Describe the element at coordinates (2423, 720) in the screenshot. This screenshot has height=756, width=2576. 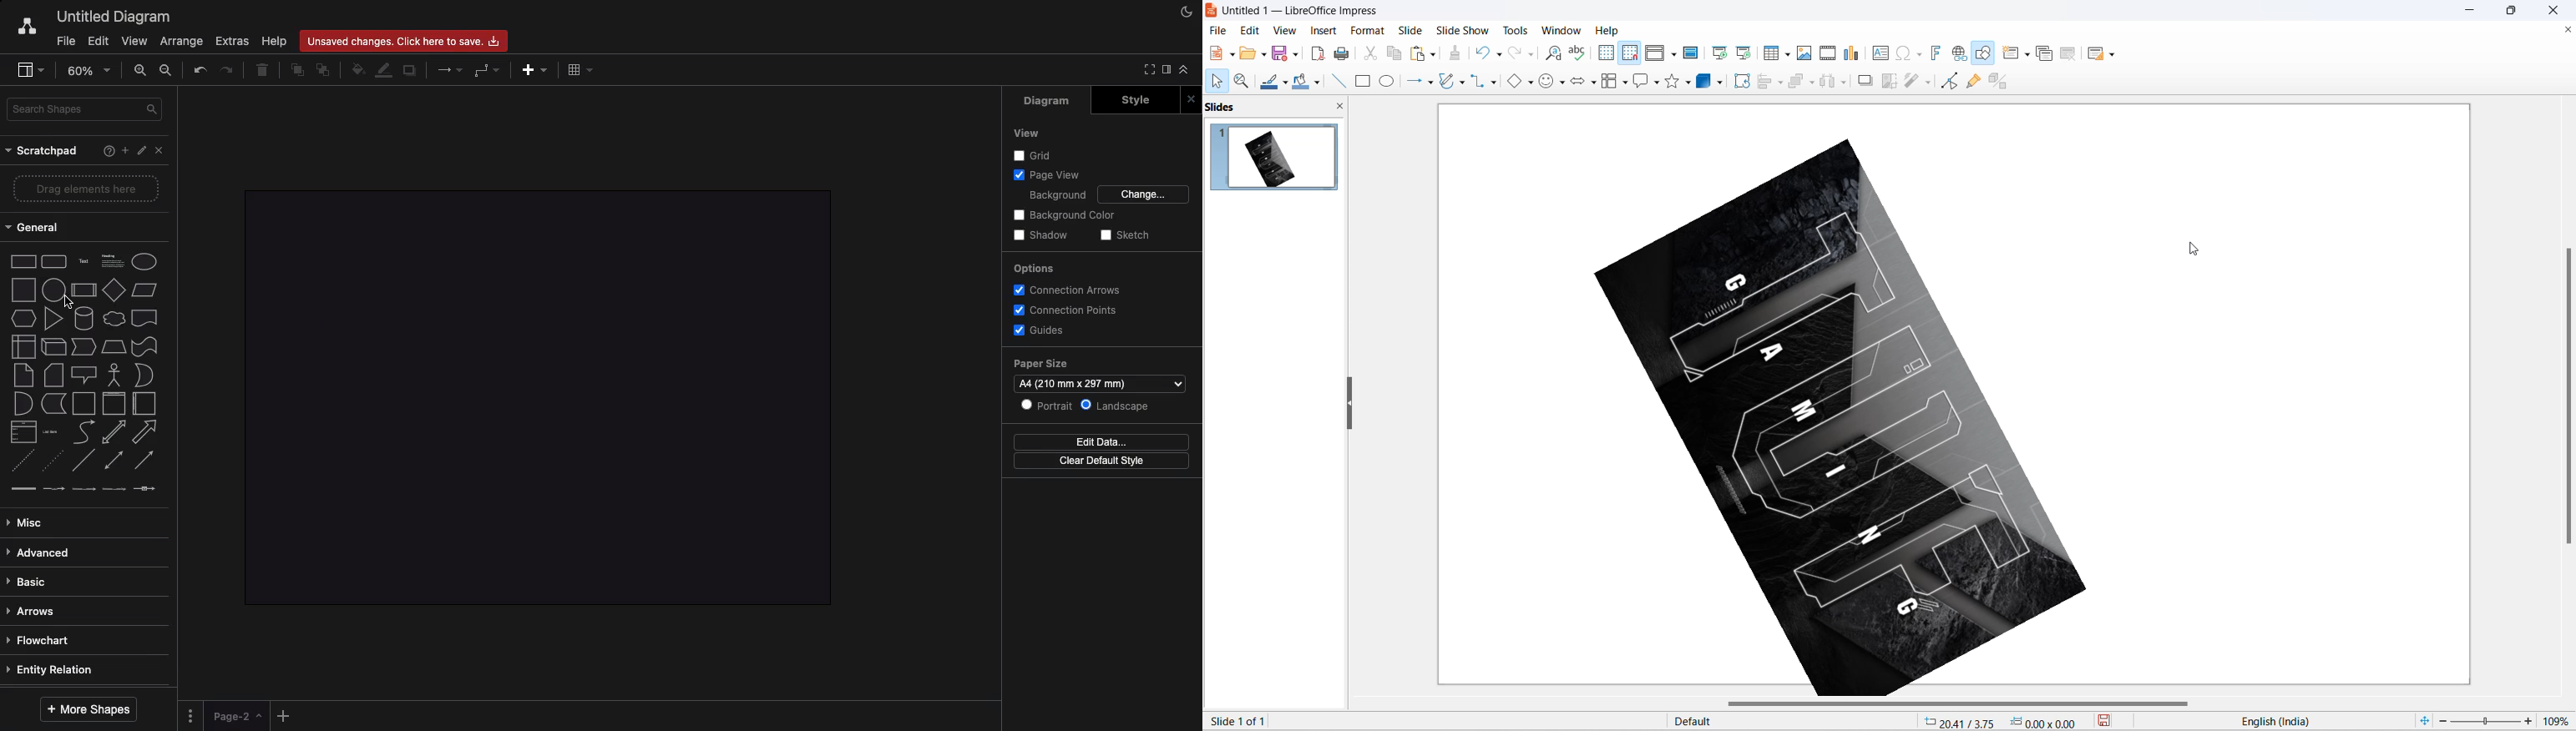
I see `fit current slide to windows` at that location.